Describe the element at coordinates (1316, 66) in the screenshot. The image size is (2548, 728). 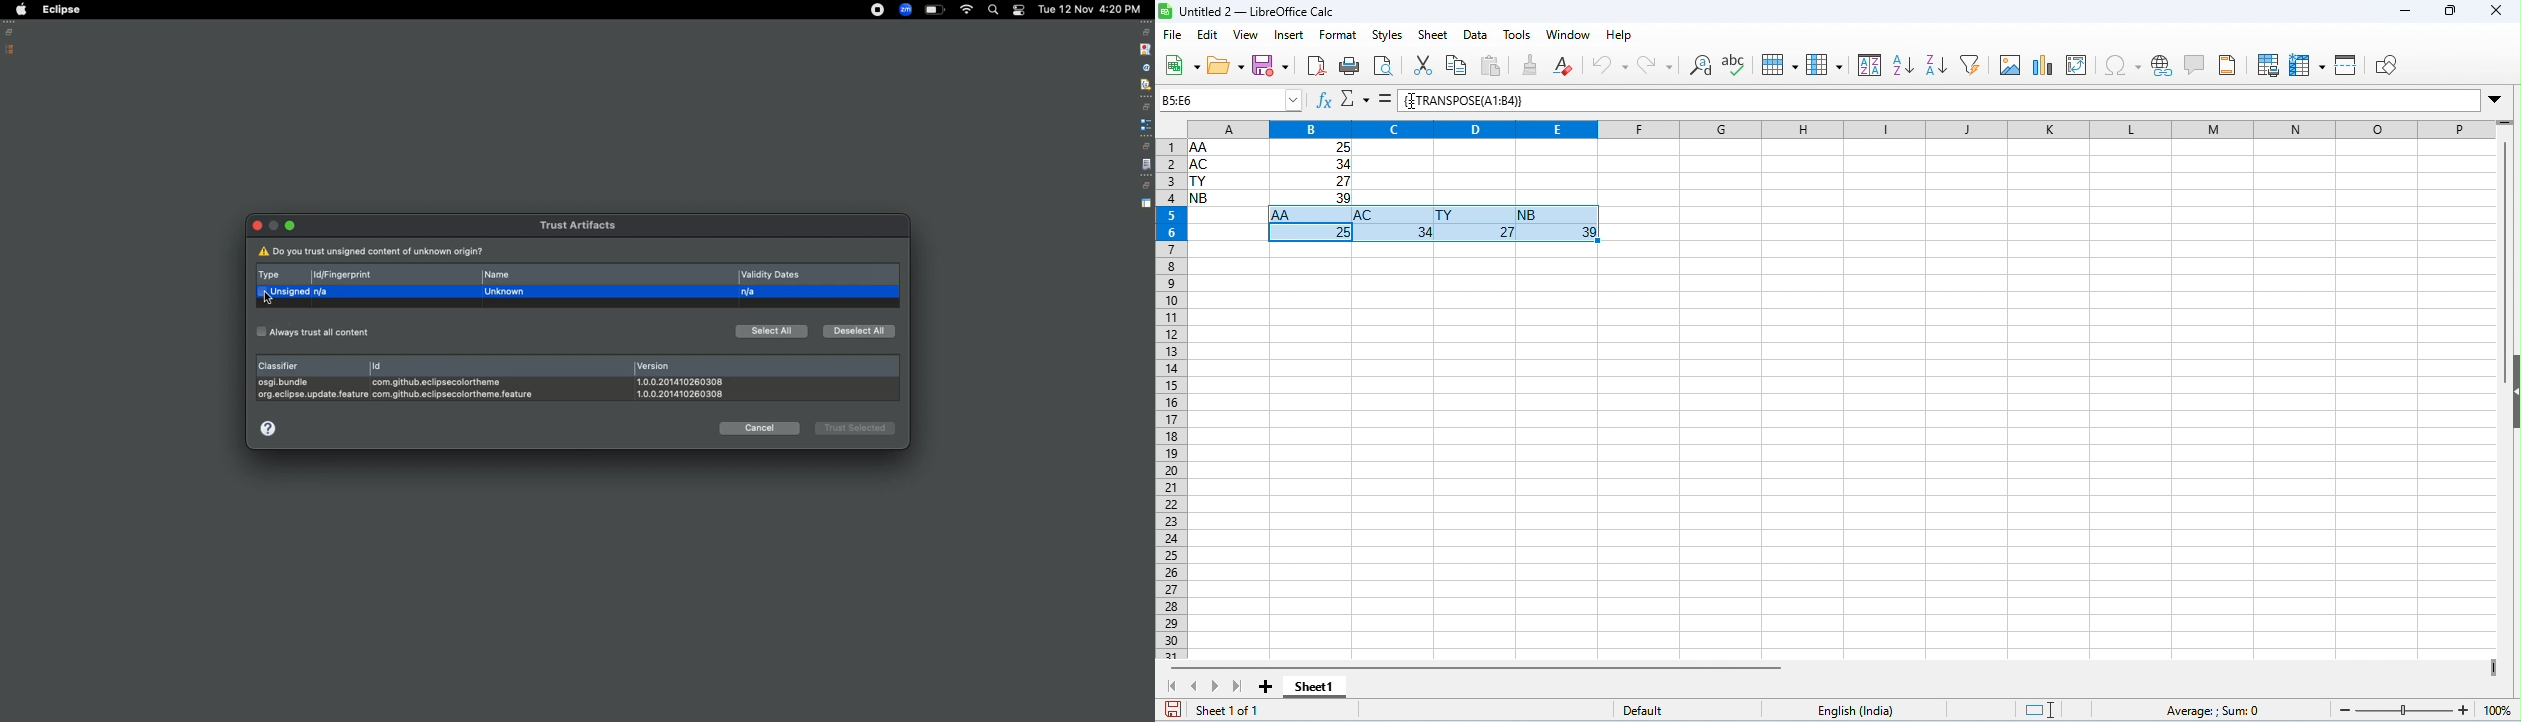
I see `export pdf` at that location.